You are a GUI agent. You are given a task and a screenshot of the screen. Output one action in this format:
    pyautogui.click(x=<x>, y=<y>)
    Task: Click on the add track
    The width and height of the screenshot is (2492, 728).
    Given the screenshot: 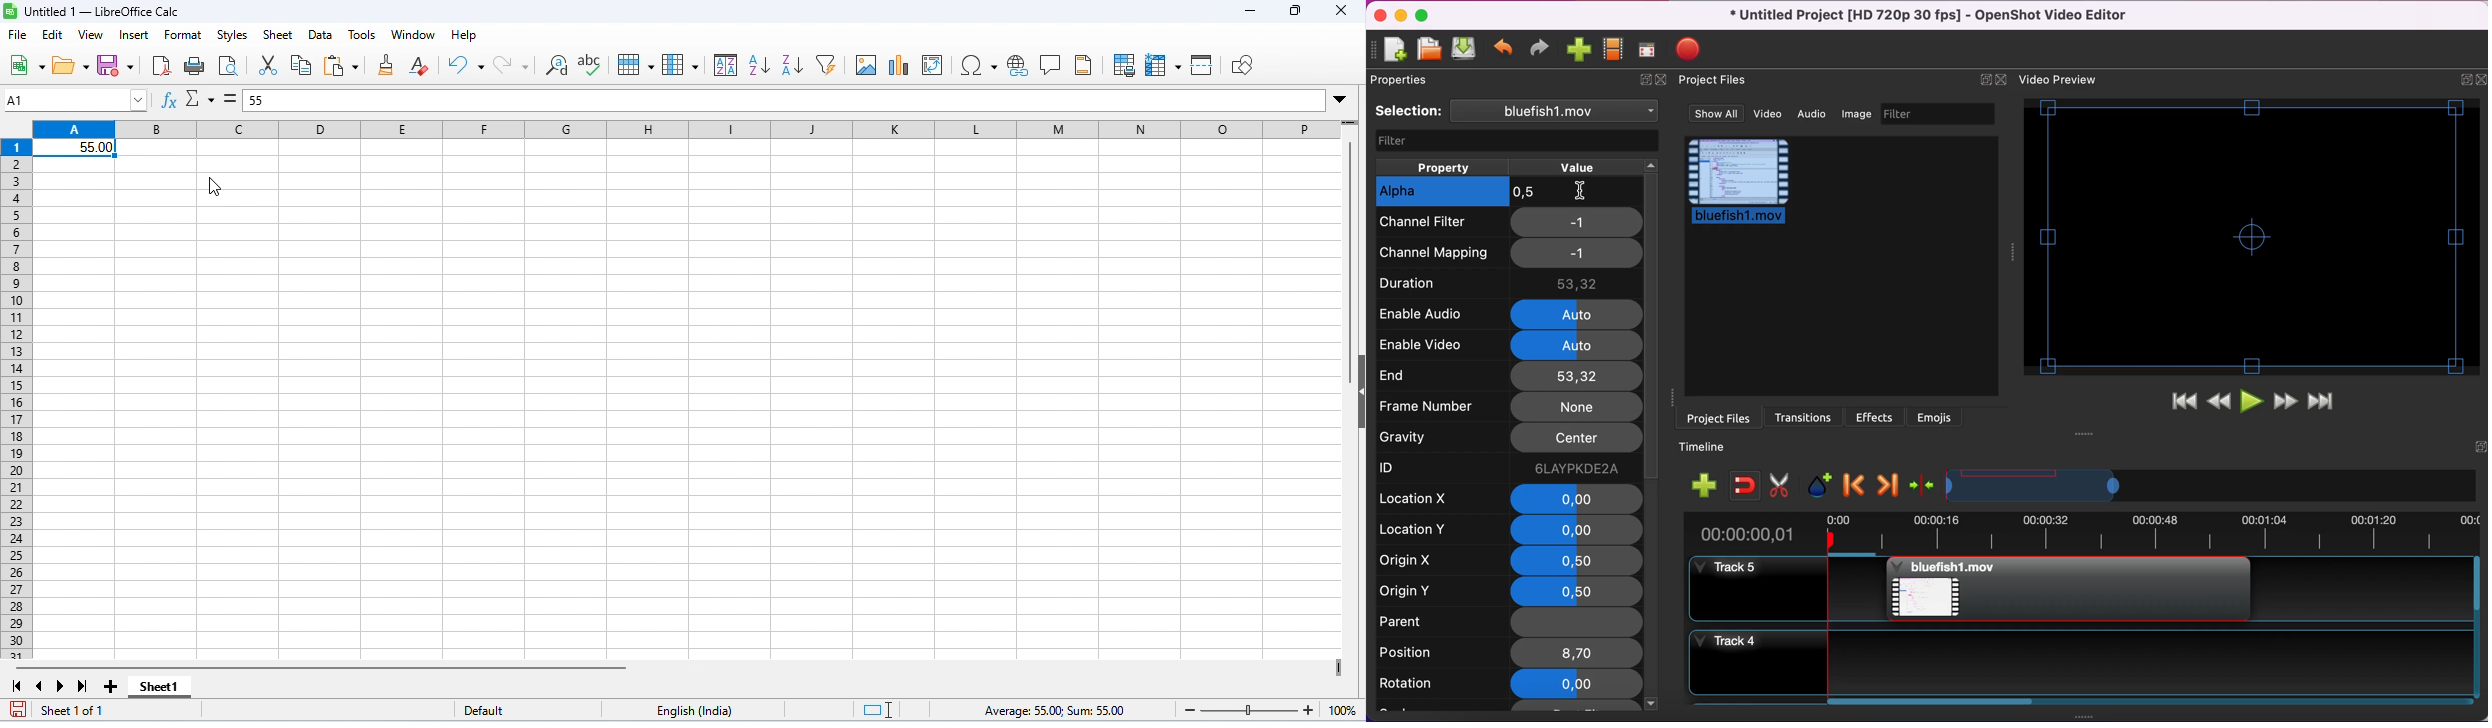 What is the action you would take?
    pyautogui.click(x=1709, y=487)
    